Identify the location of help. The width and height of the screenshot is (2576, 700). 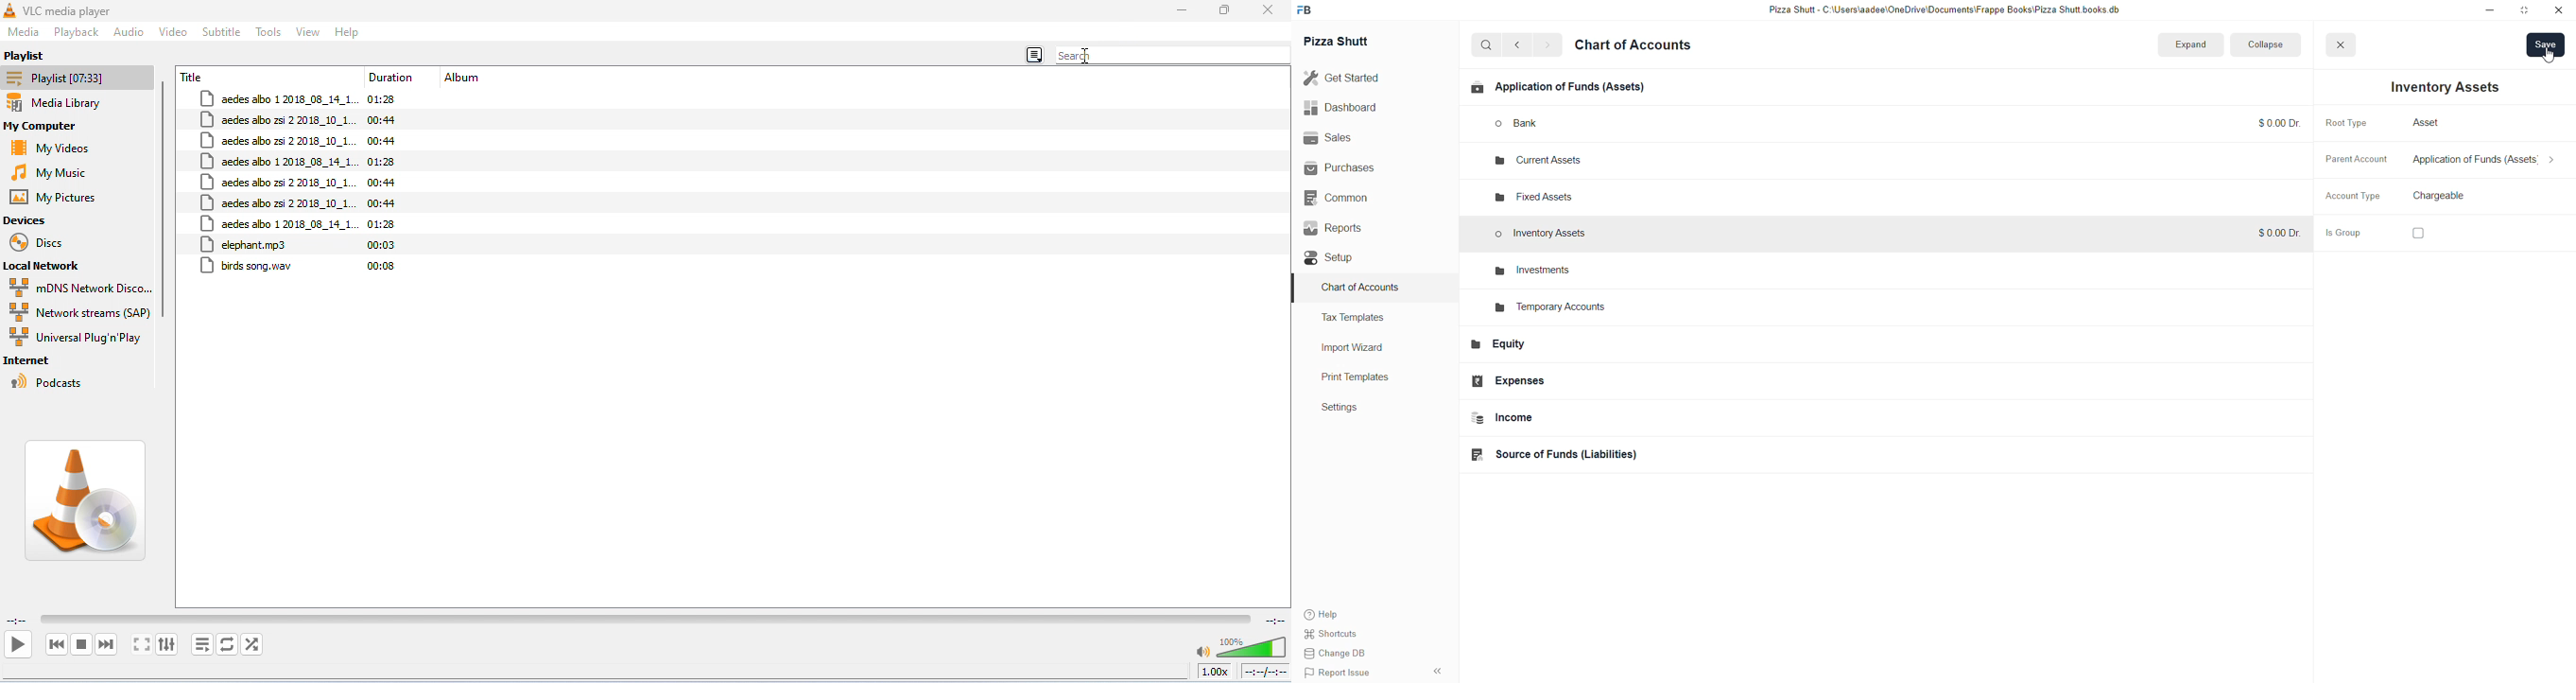
(1335, 614).